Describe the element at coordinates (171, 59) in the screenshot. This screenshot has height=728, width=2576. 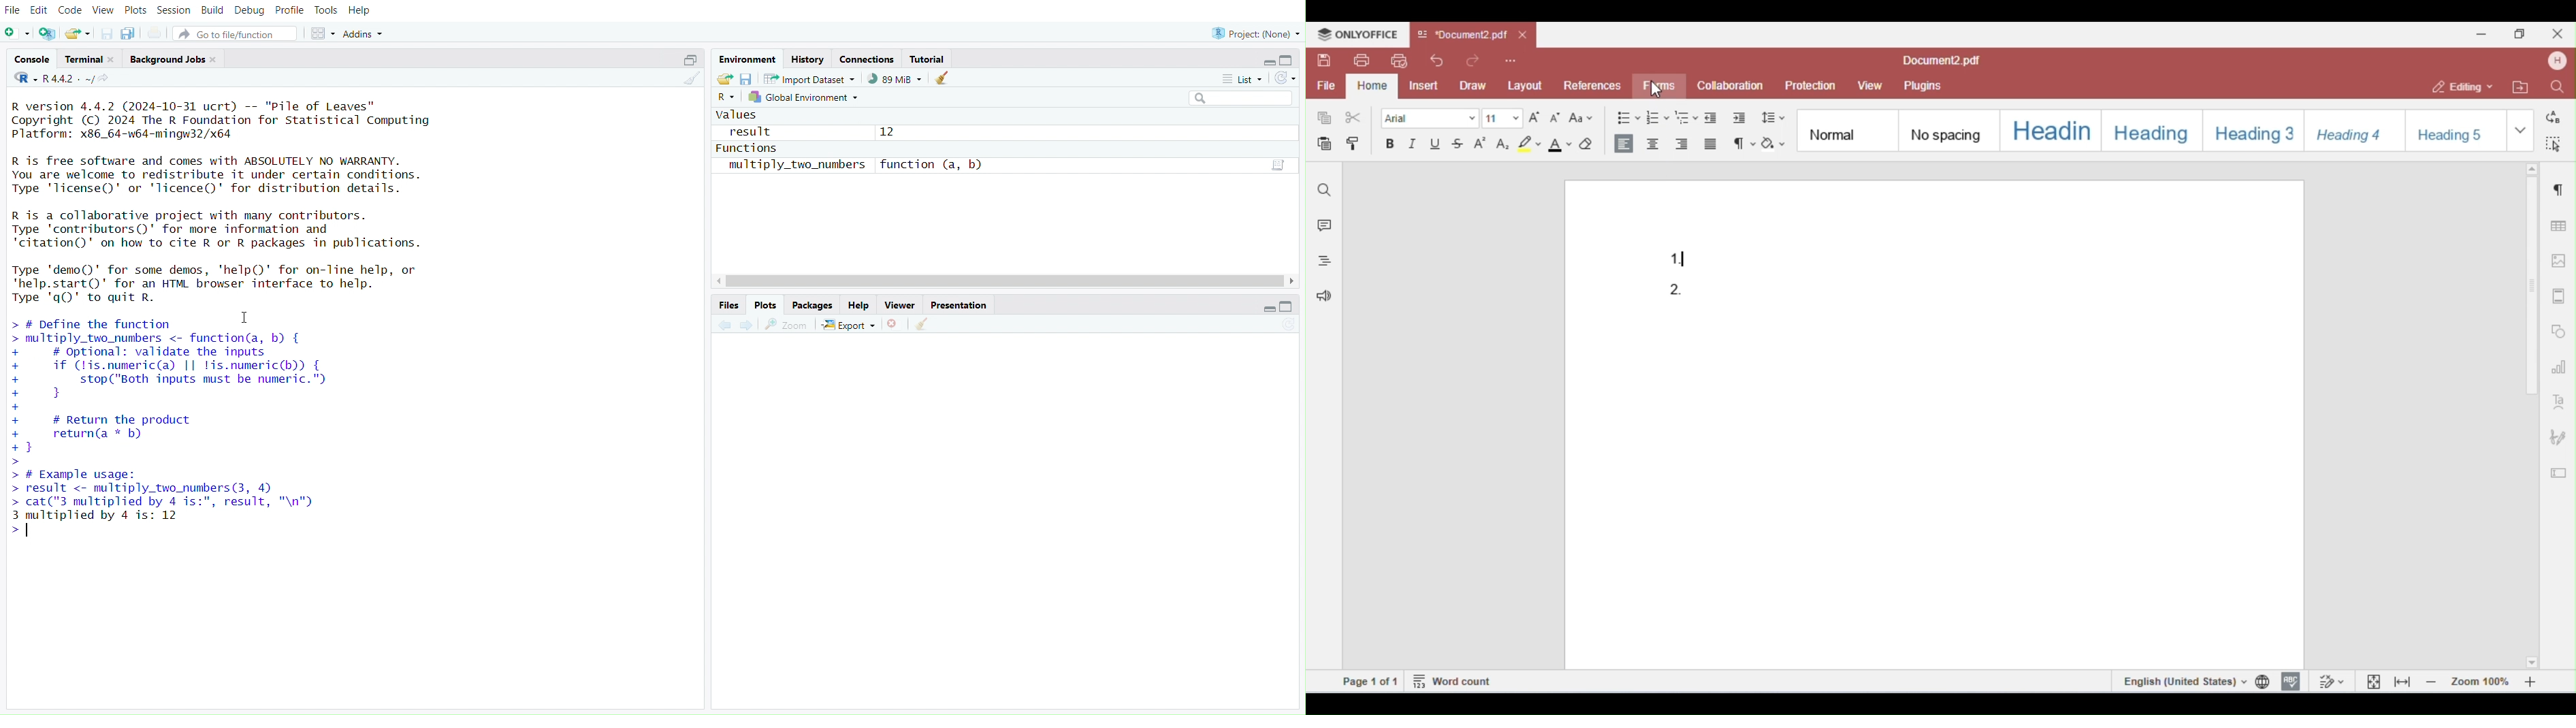
I see `Background Jobs` at that location.